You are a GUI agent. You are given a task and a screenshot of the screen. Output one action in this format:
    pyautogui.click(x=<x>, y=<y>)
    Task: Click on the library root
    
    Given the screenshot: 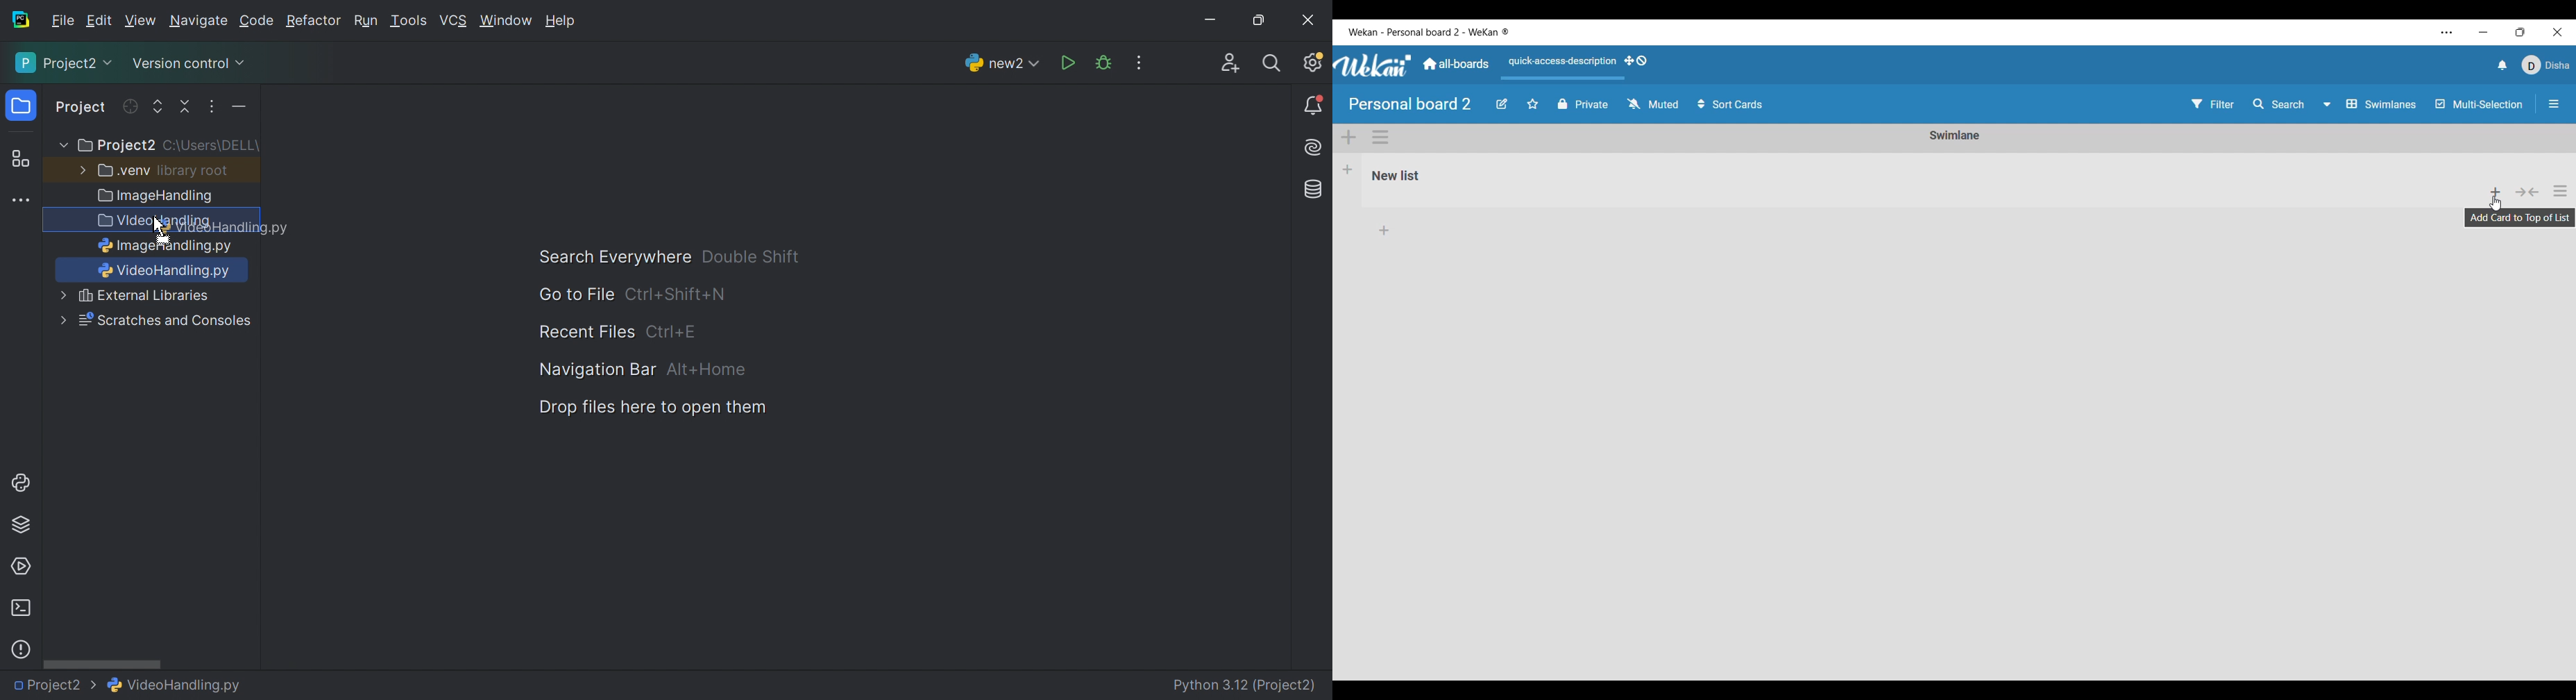 What is the action you would take?
    pyautogui.click(x=194, y=170)
    